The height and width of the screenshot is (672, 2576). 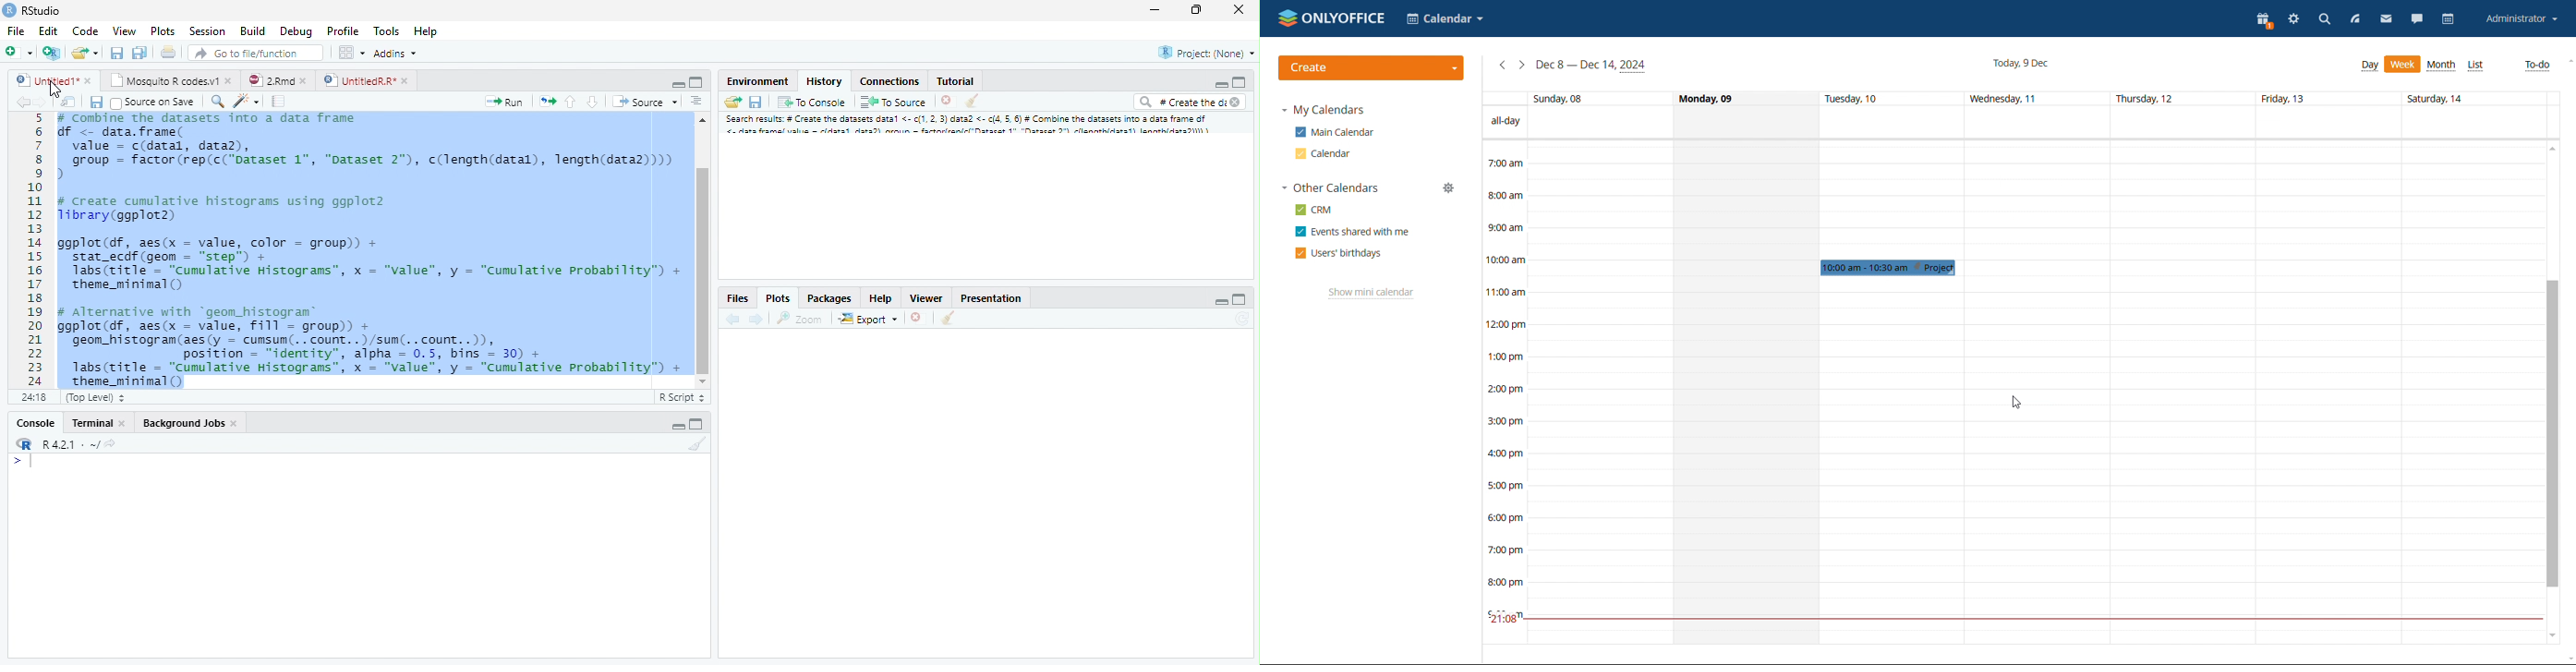 I want to click on Maximize, so click(x=1238, y=83).